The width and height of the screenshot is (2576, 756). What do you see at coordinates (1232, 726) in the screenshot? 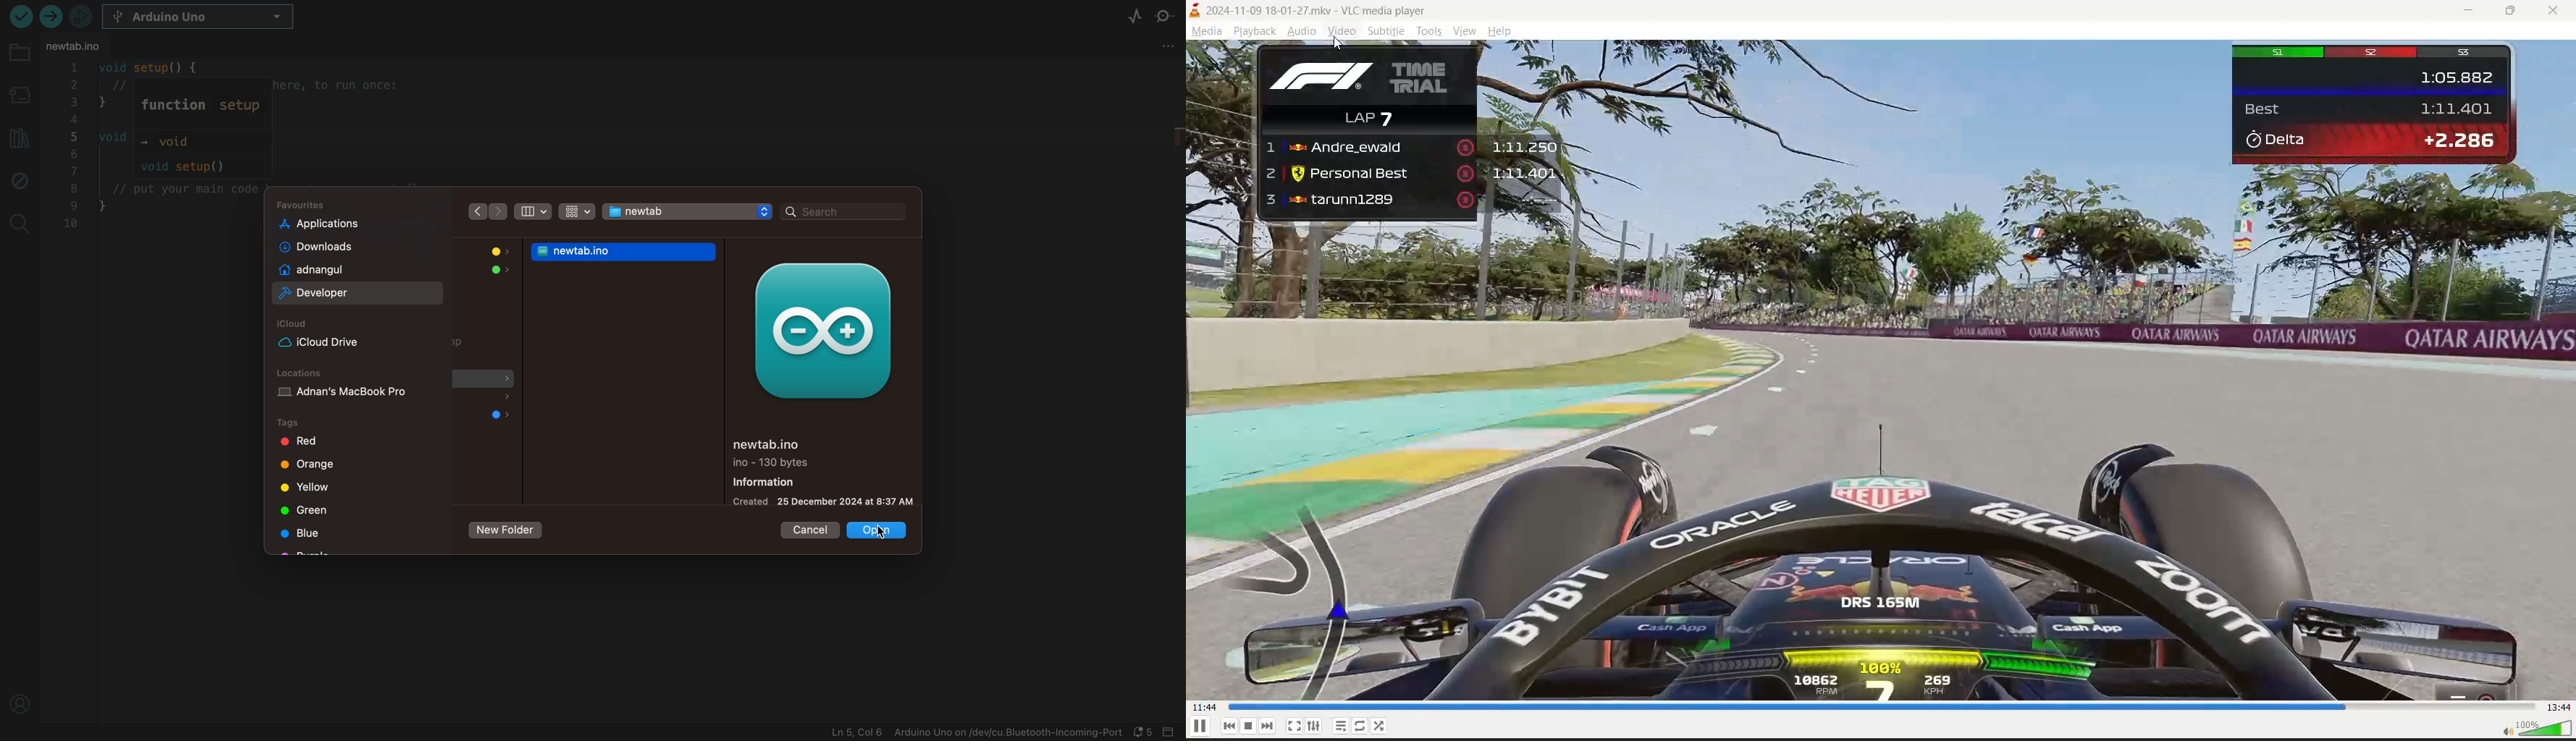
I see `previous` at bounding box center [1232, 726].